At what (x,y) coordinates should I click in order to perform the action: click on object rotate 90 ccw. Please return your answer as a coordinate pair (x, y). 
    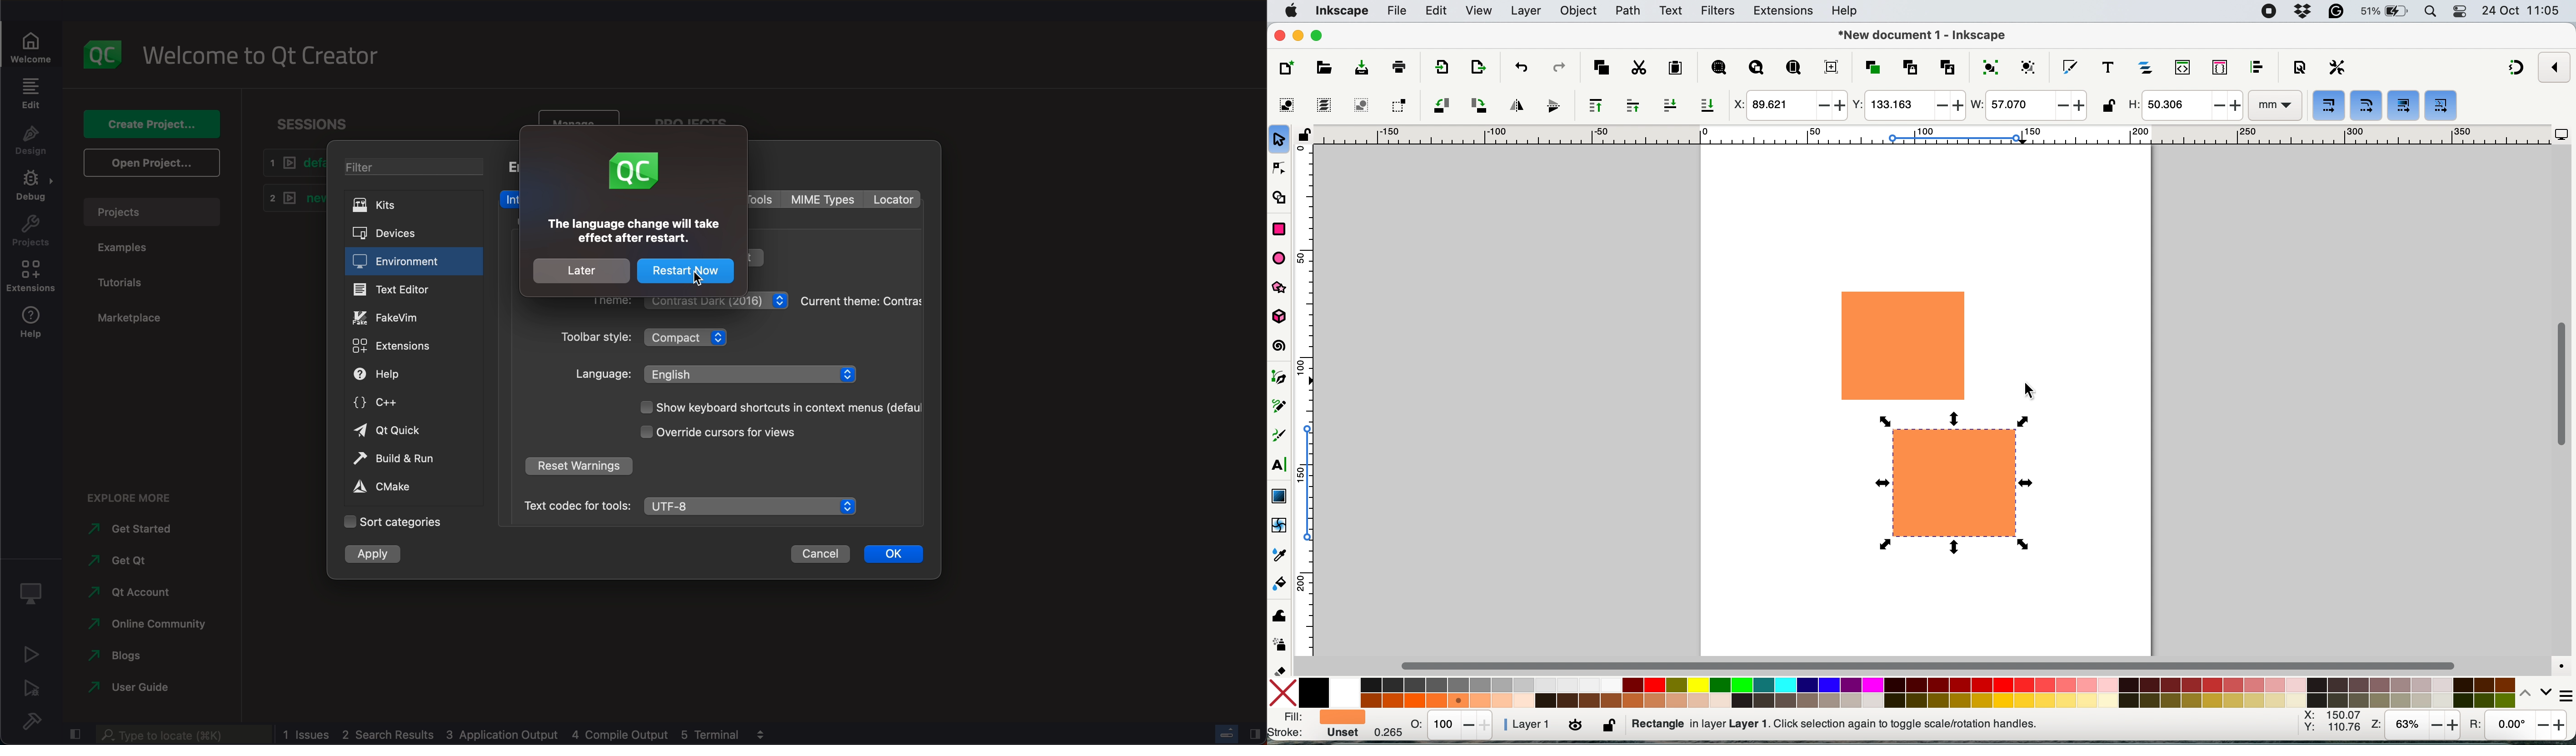
    Looking at the image, I should click on (1440, 106).